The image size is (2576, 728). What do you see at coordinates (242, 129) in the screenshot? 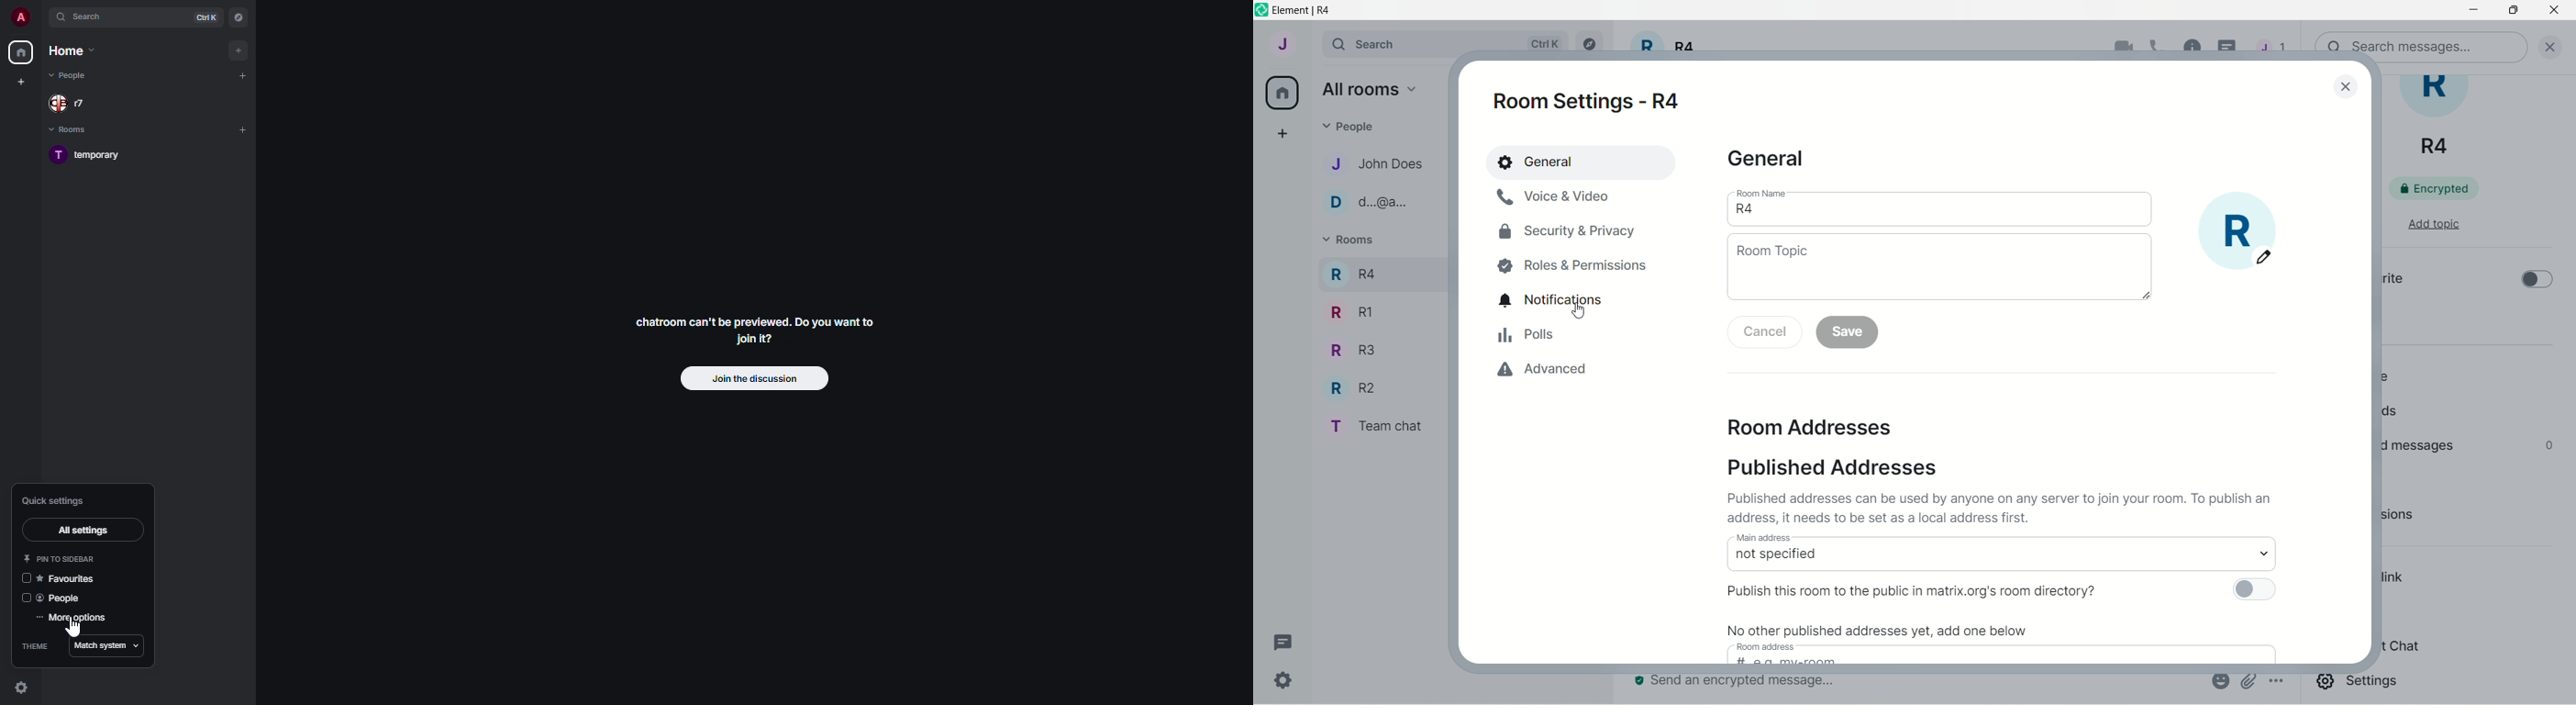
I see `add` at bounding box center [242, 129].